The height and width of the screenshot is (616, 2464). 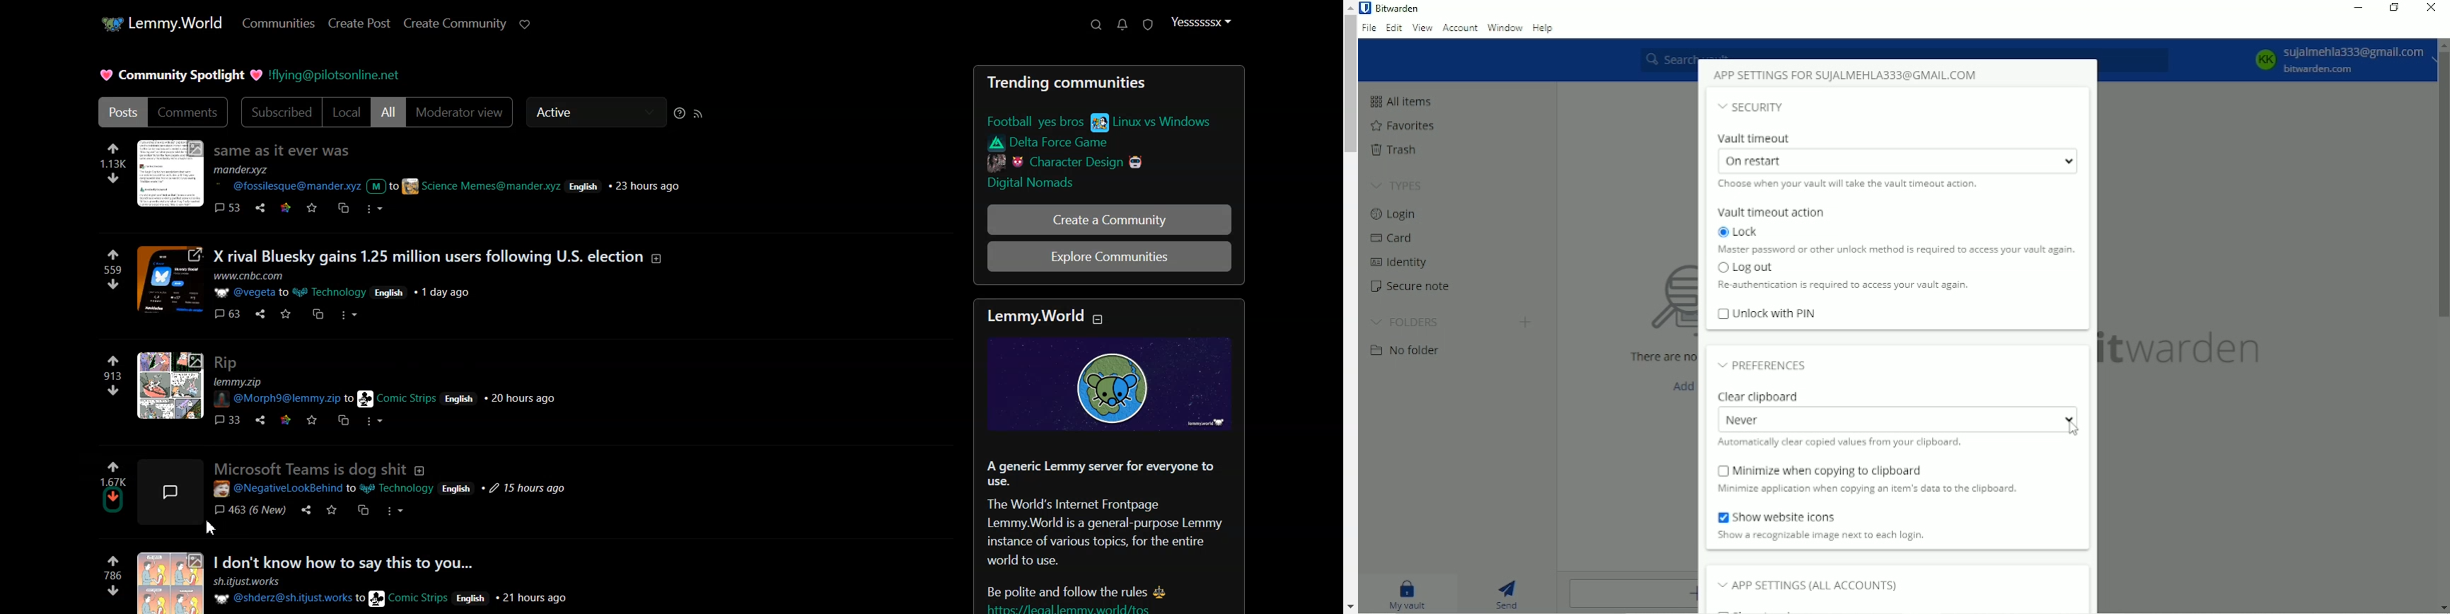 I want to click on save, so click(x=312, y=208).